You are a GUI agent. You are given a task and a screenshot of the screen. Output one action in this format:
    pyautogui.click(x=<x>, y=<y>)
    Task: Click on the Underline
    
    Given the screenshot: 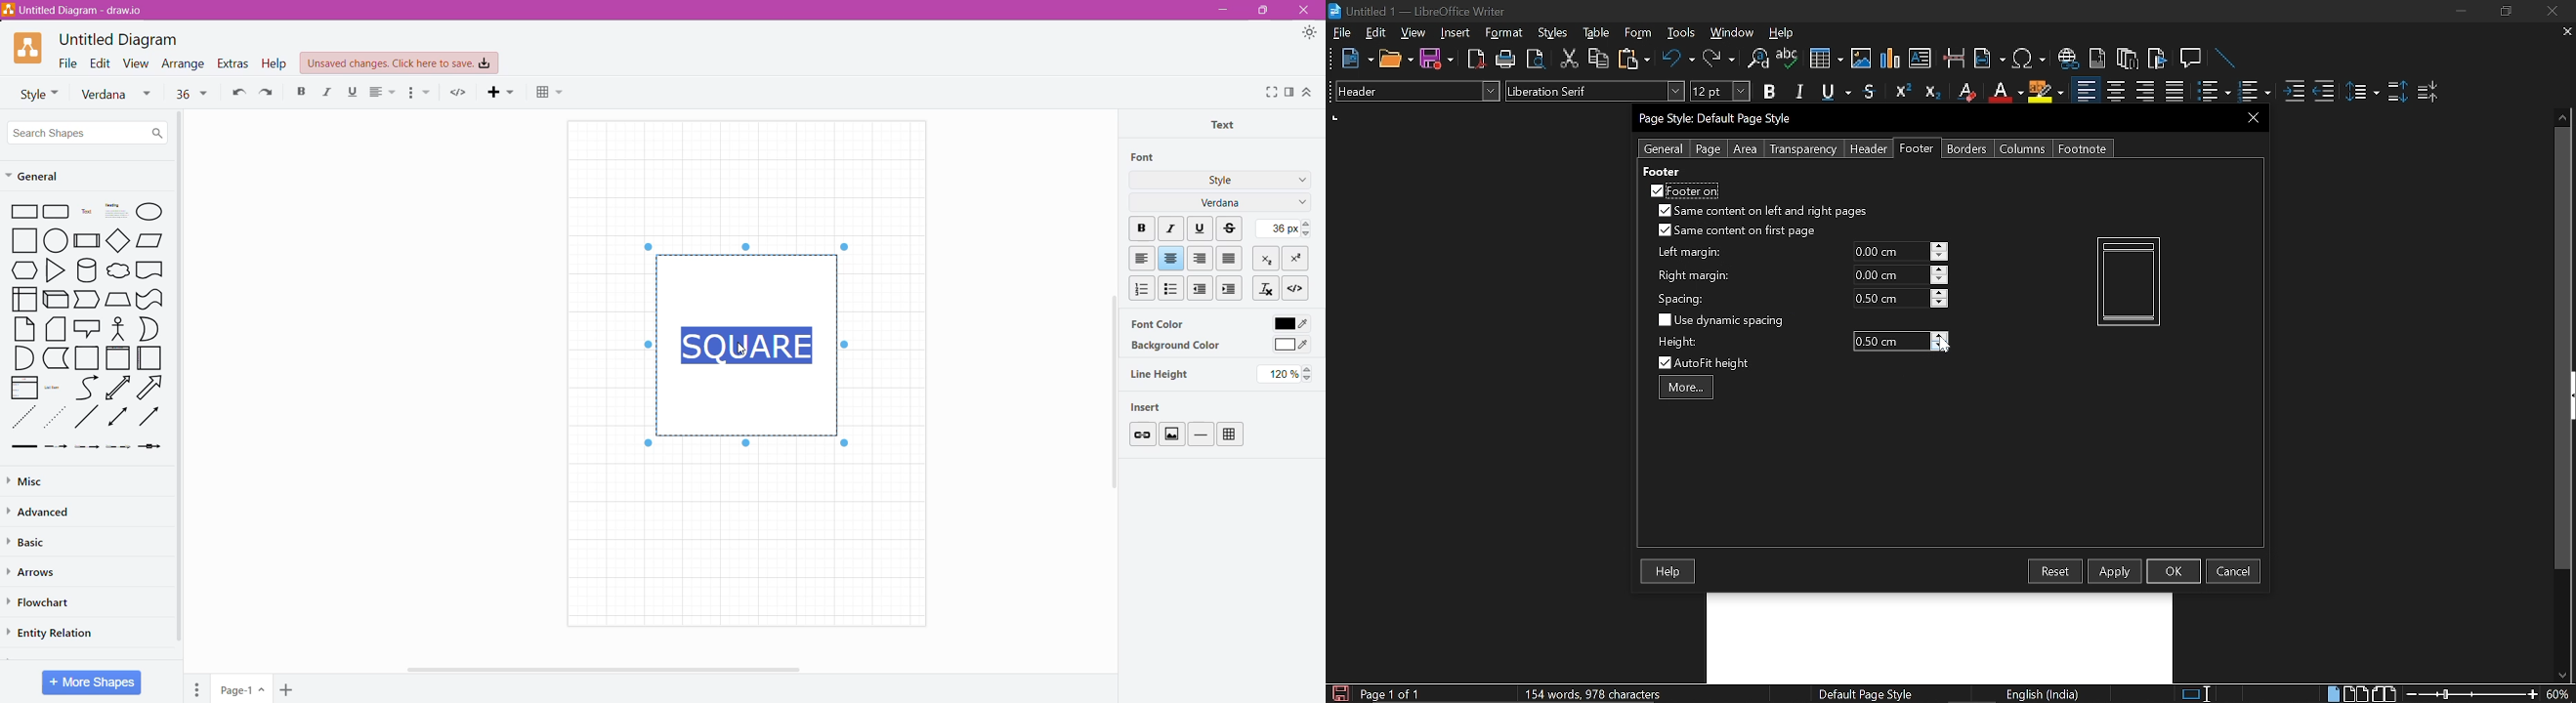 What is the action you would take?
    pyautogui.click(x=352, y=92)
    